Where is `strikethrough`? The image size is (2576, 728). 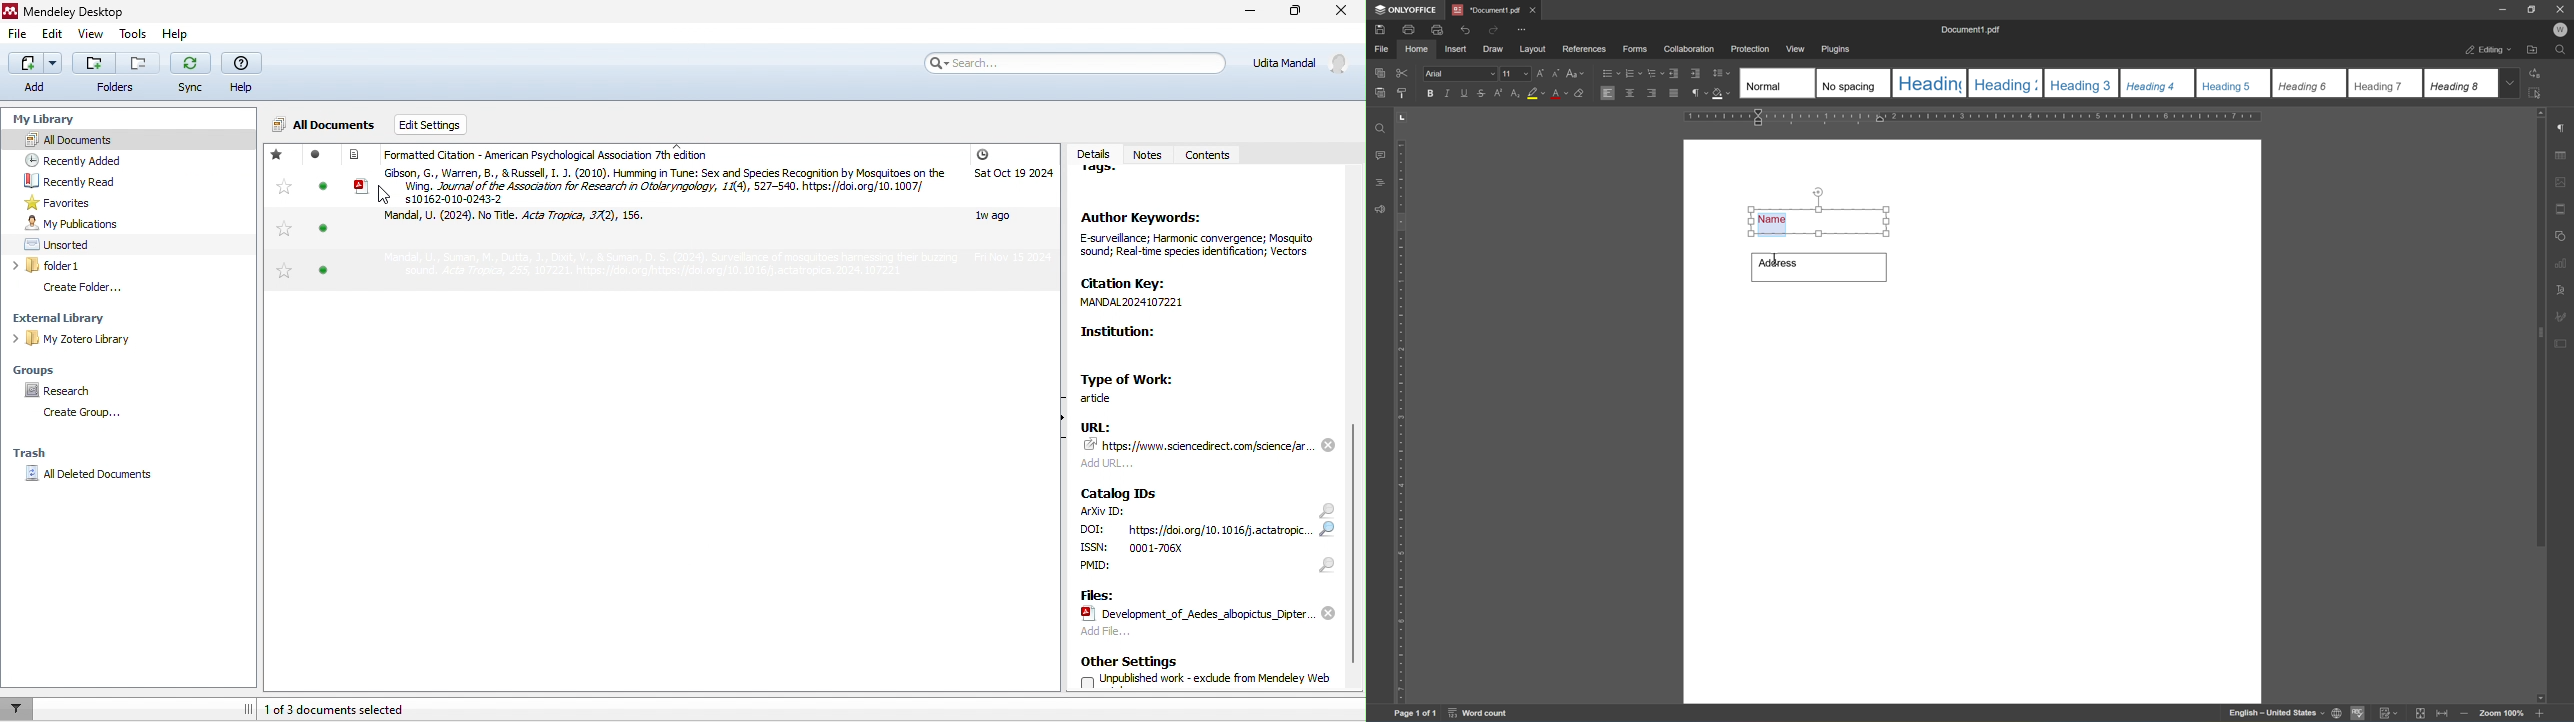
strikethrough is located at coordinates (1480, 92).